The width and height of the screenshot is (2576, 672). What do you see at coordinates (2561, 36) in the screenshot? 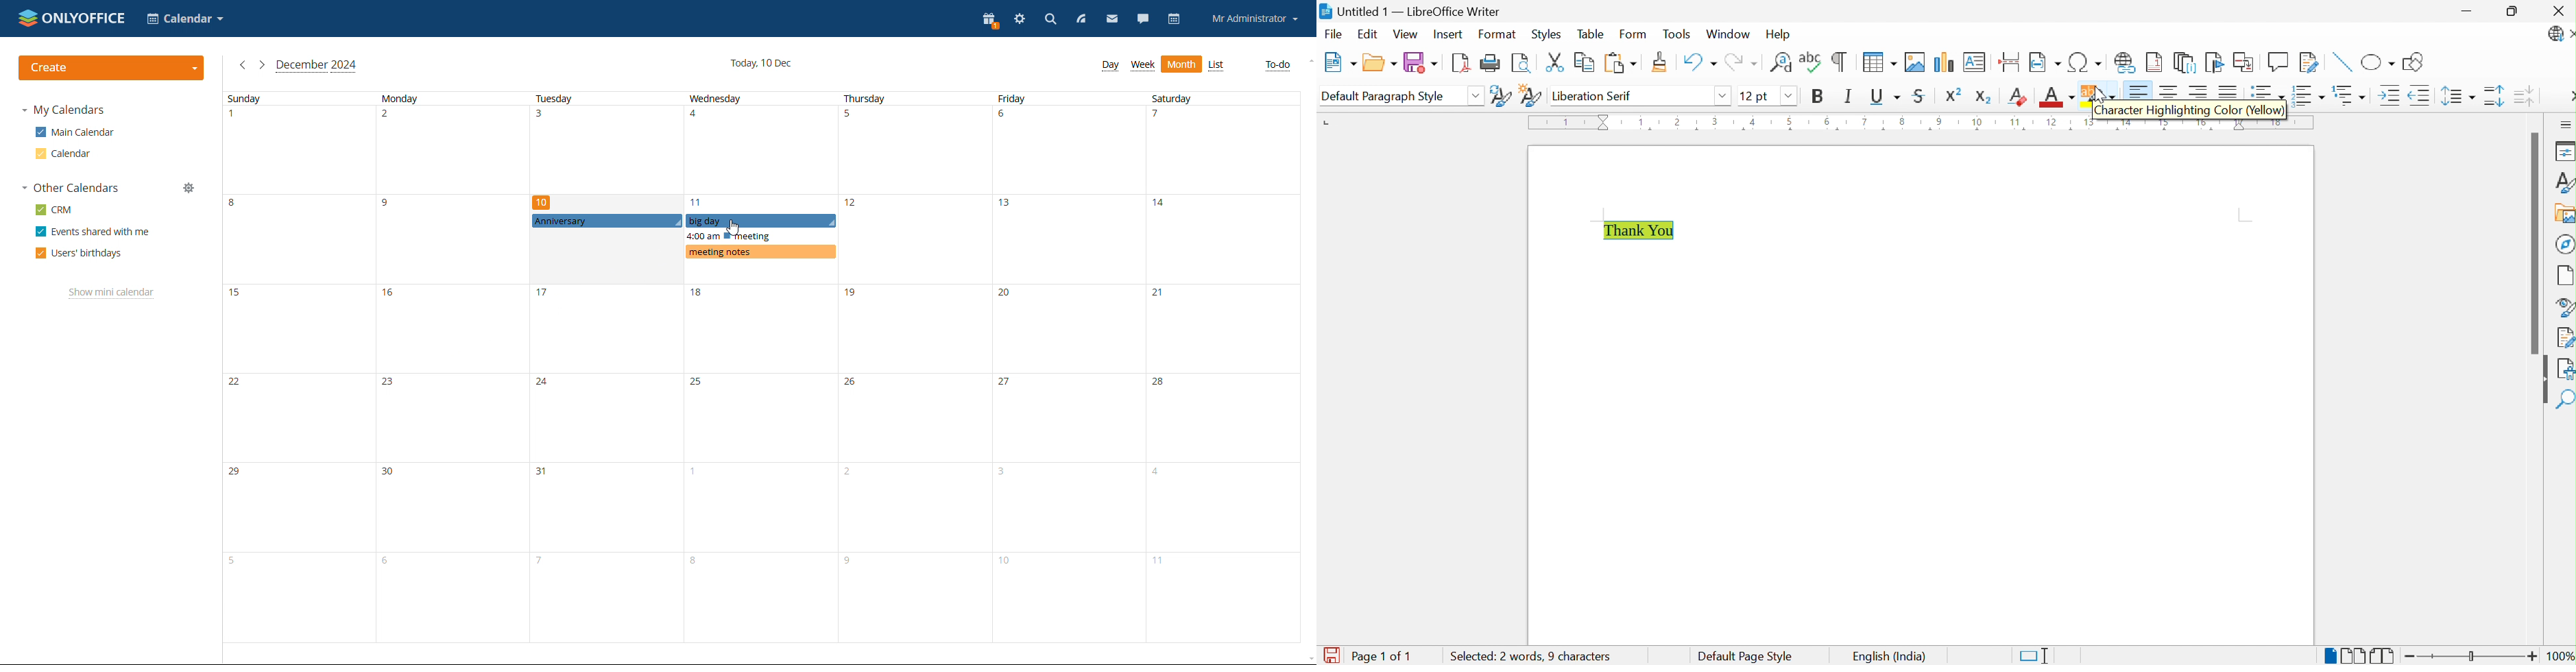
I see `LibreOffice Update Available` at bounding box center [2561, 36].